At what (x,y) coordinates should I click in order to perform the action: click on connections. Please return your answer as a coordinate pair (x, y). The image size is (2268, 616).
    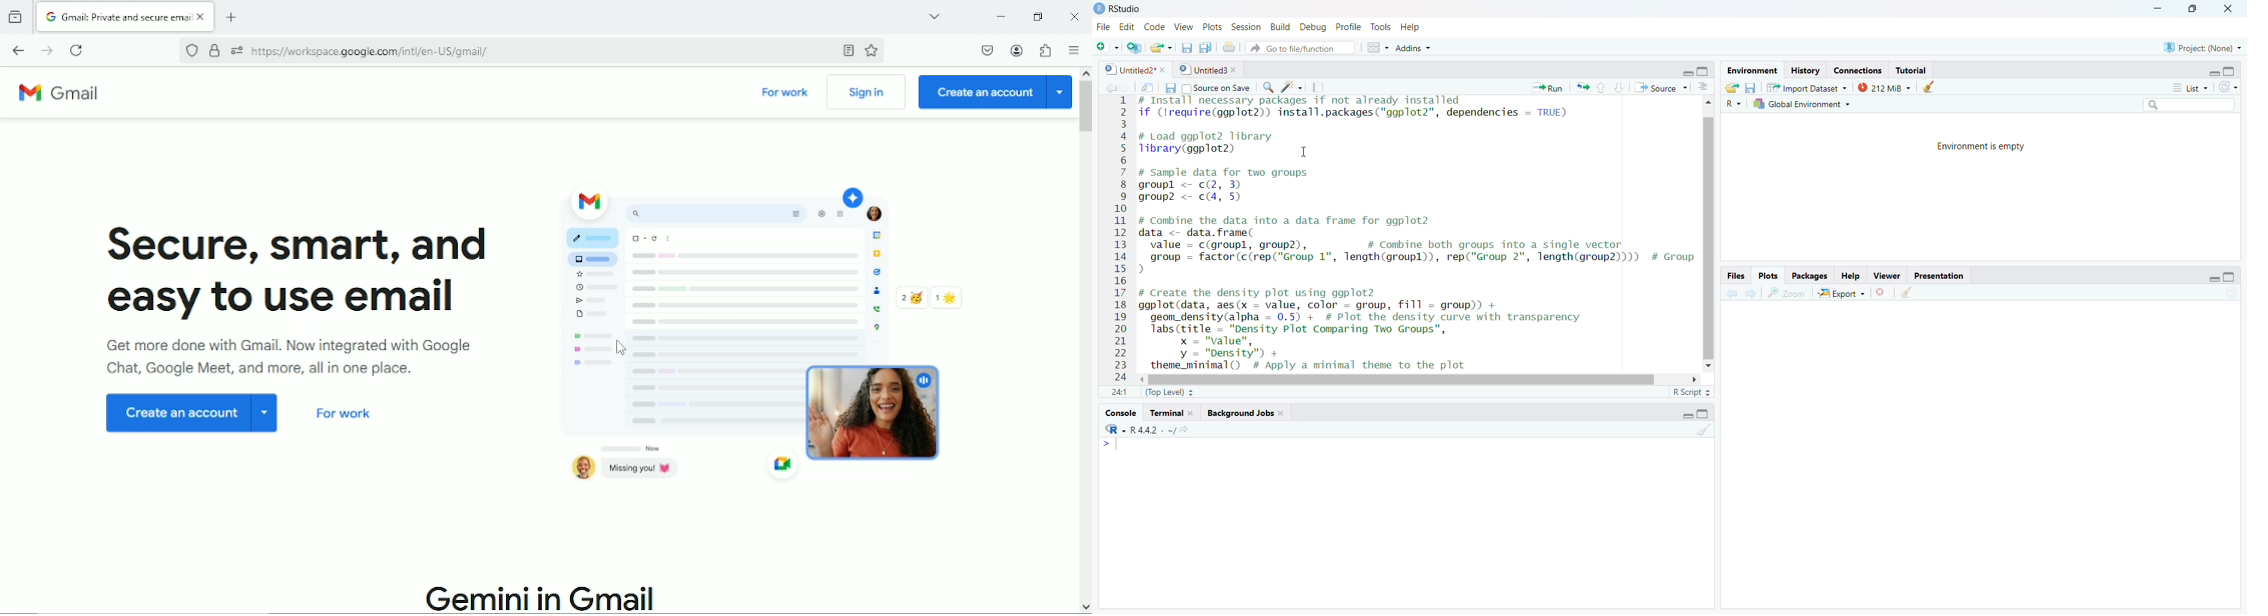
    Looking at the image, I should click on (1856, 69).